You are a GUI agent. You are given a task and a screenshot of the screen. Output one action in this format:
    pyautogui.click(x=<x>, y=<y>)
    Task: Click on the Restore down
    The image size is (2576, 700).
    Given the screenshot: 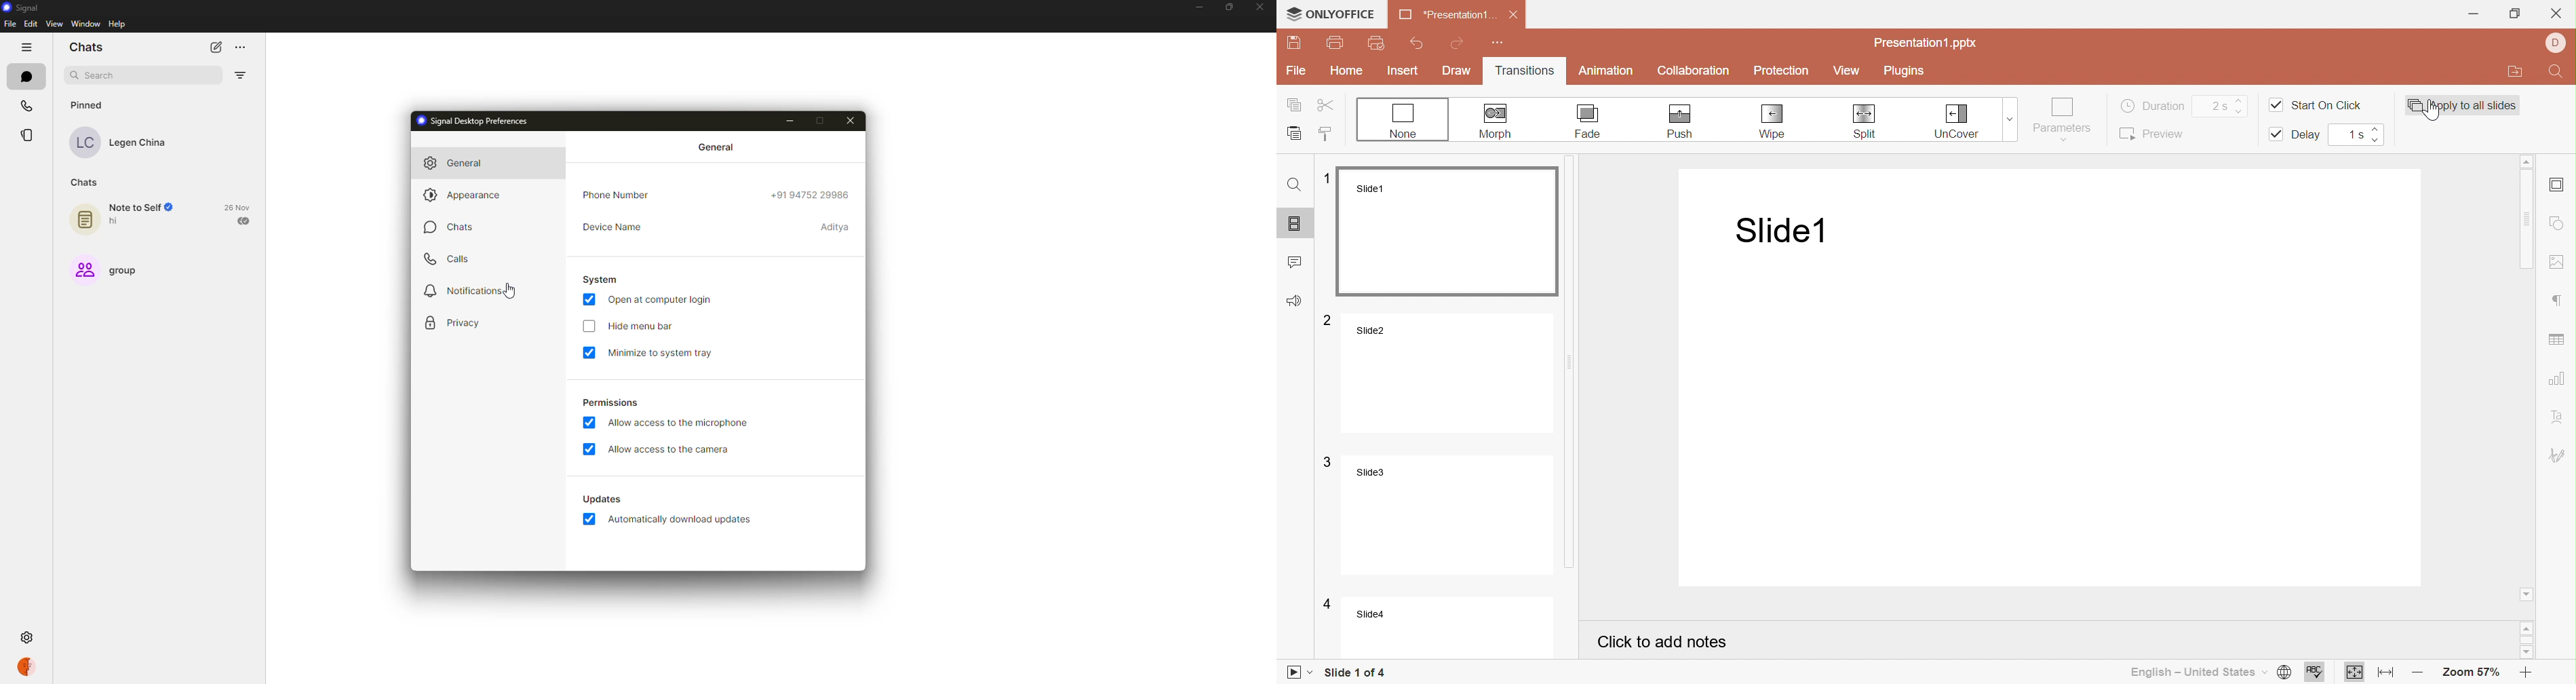 What is the action you would take?
    pyautogui.click(x=2515, y=15)
    